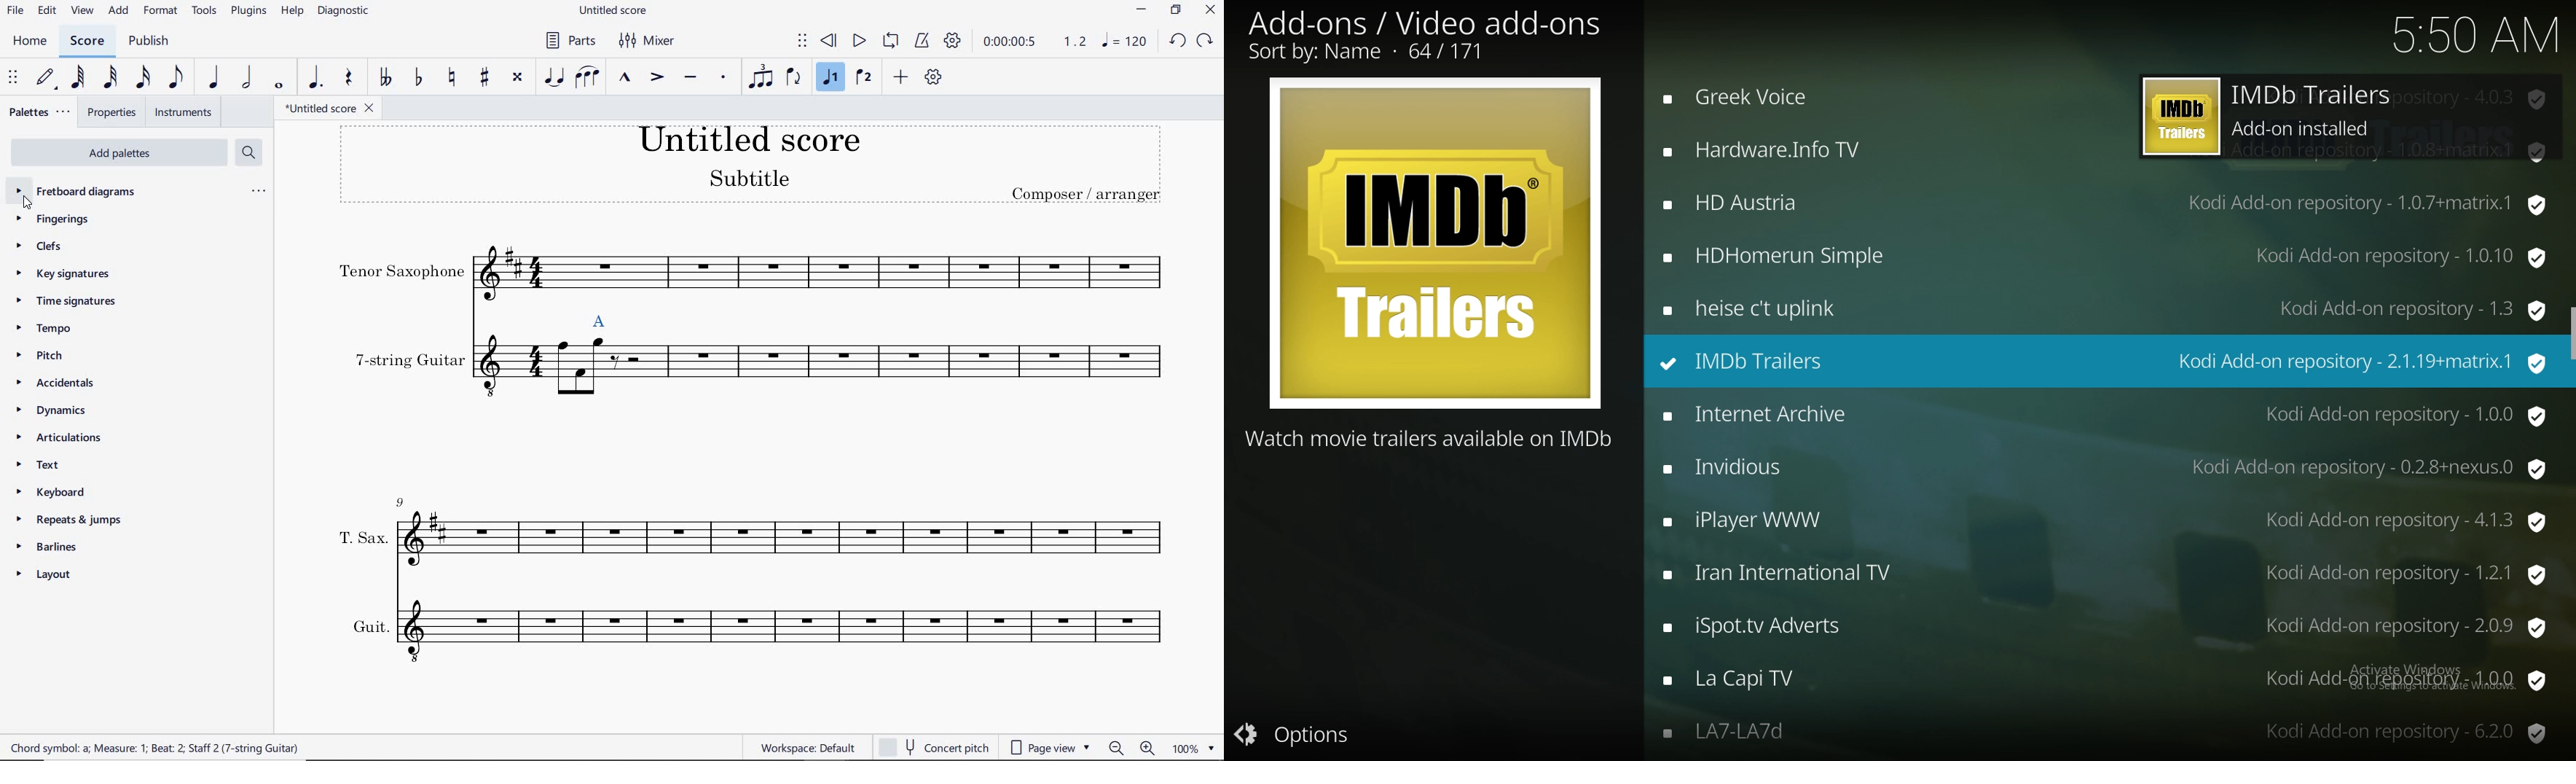 The image size is (2576, 784). I want to click on HOME, so click(31, 42).